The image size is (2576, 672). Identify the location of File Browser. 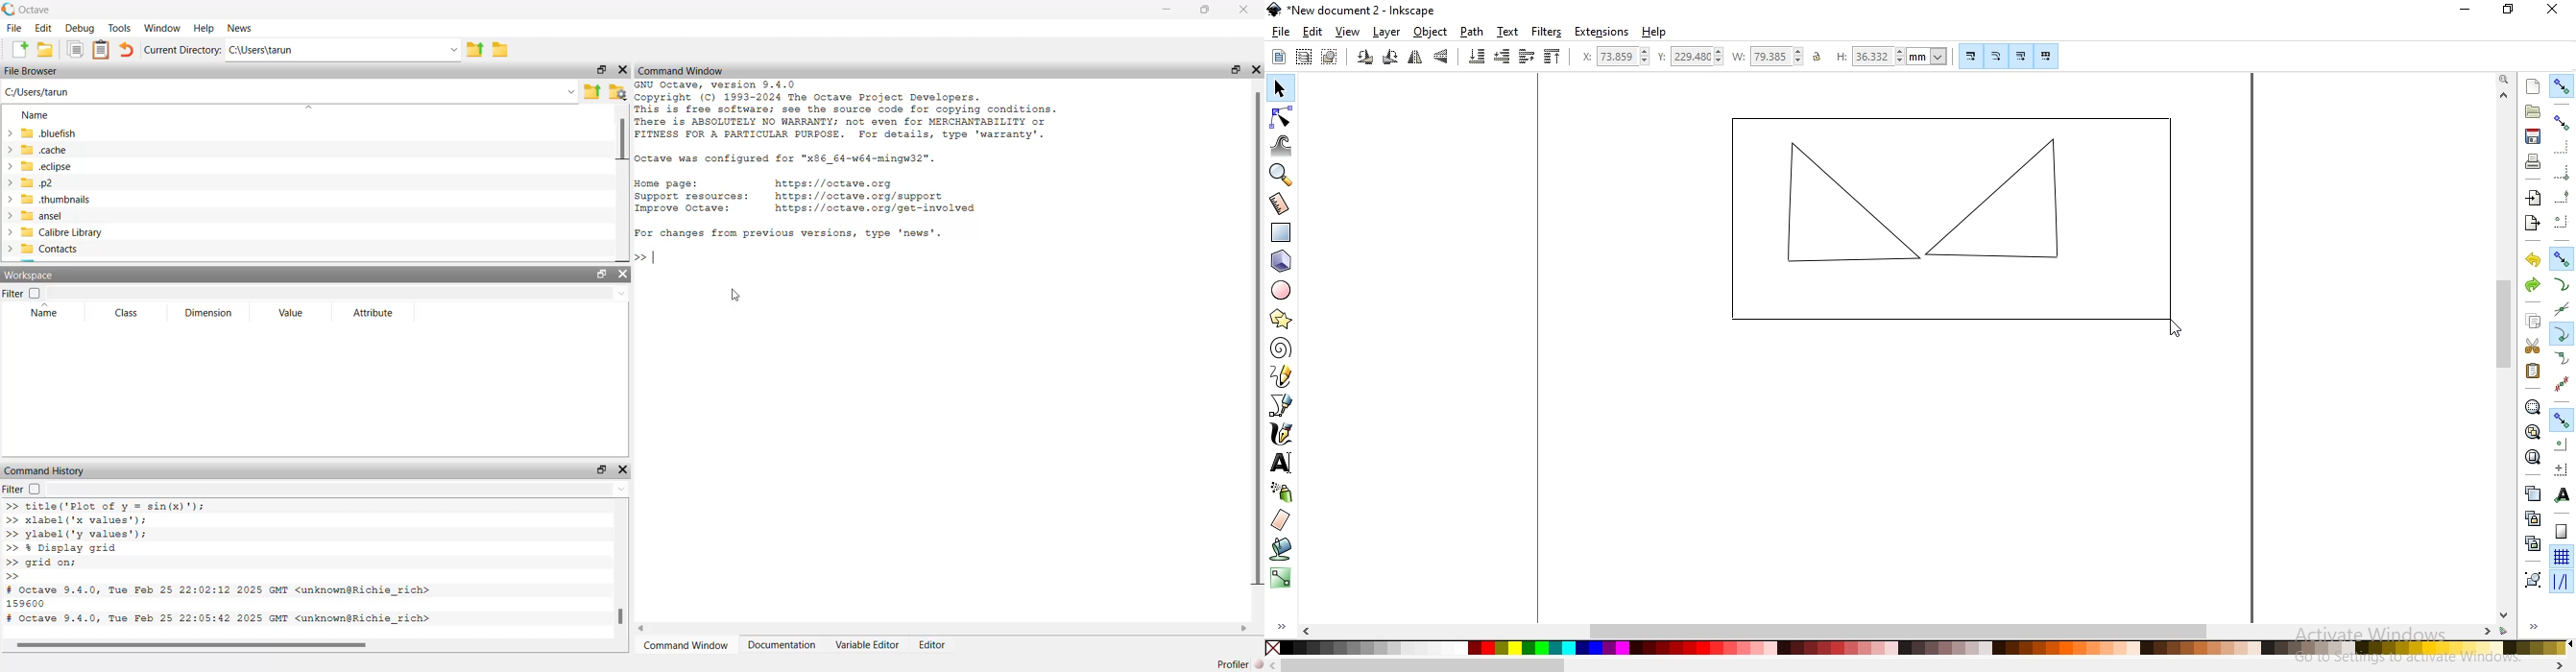
(30, 71).